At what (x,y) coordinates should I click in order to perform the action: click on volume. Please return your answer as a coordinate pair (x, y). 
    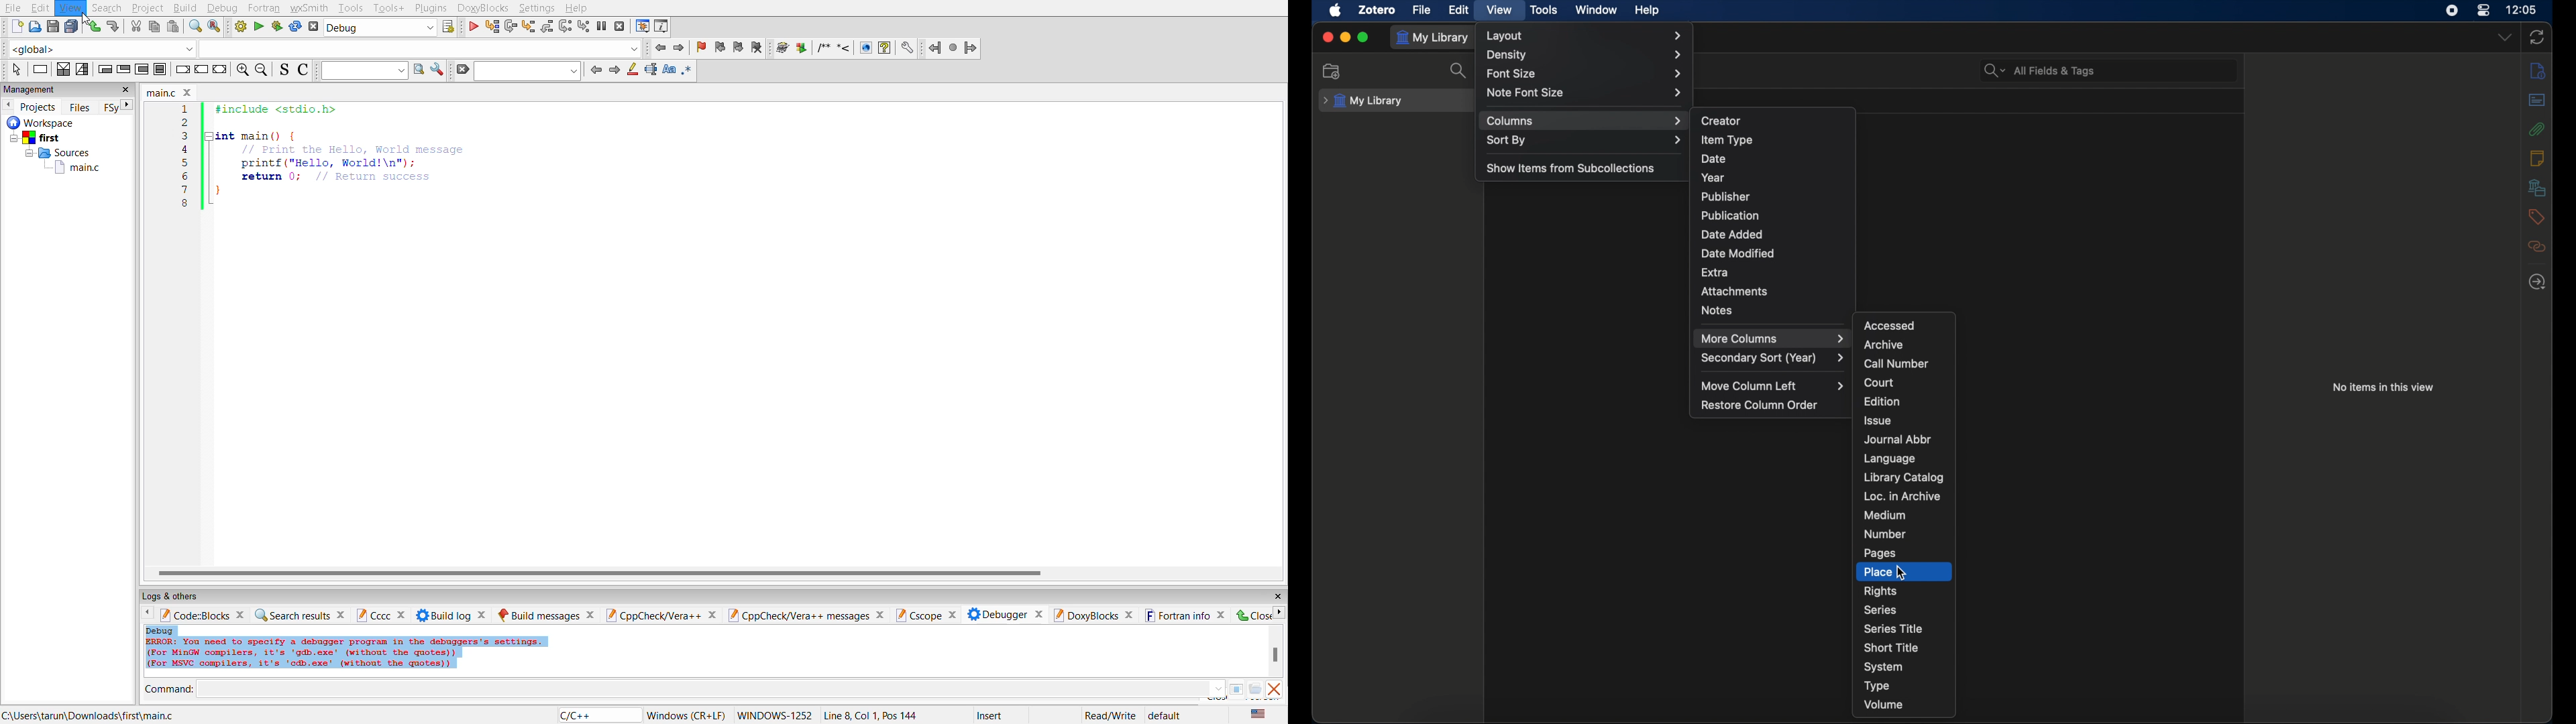
    Looking at the image, I should click on (1884, 704).